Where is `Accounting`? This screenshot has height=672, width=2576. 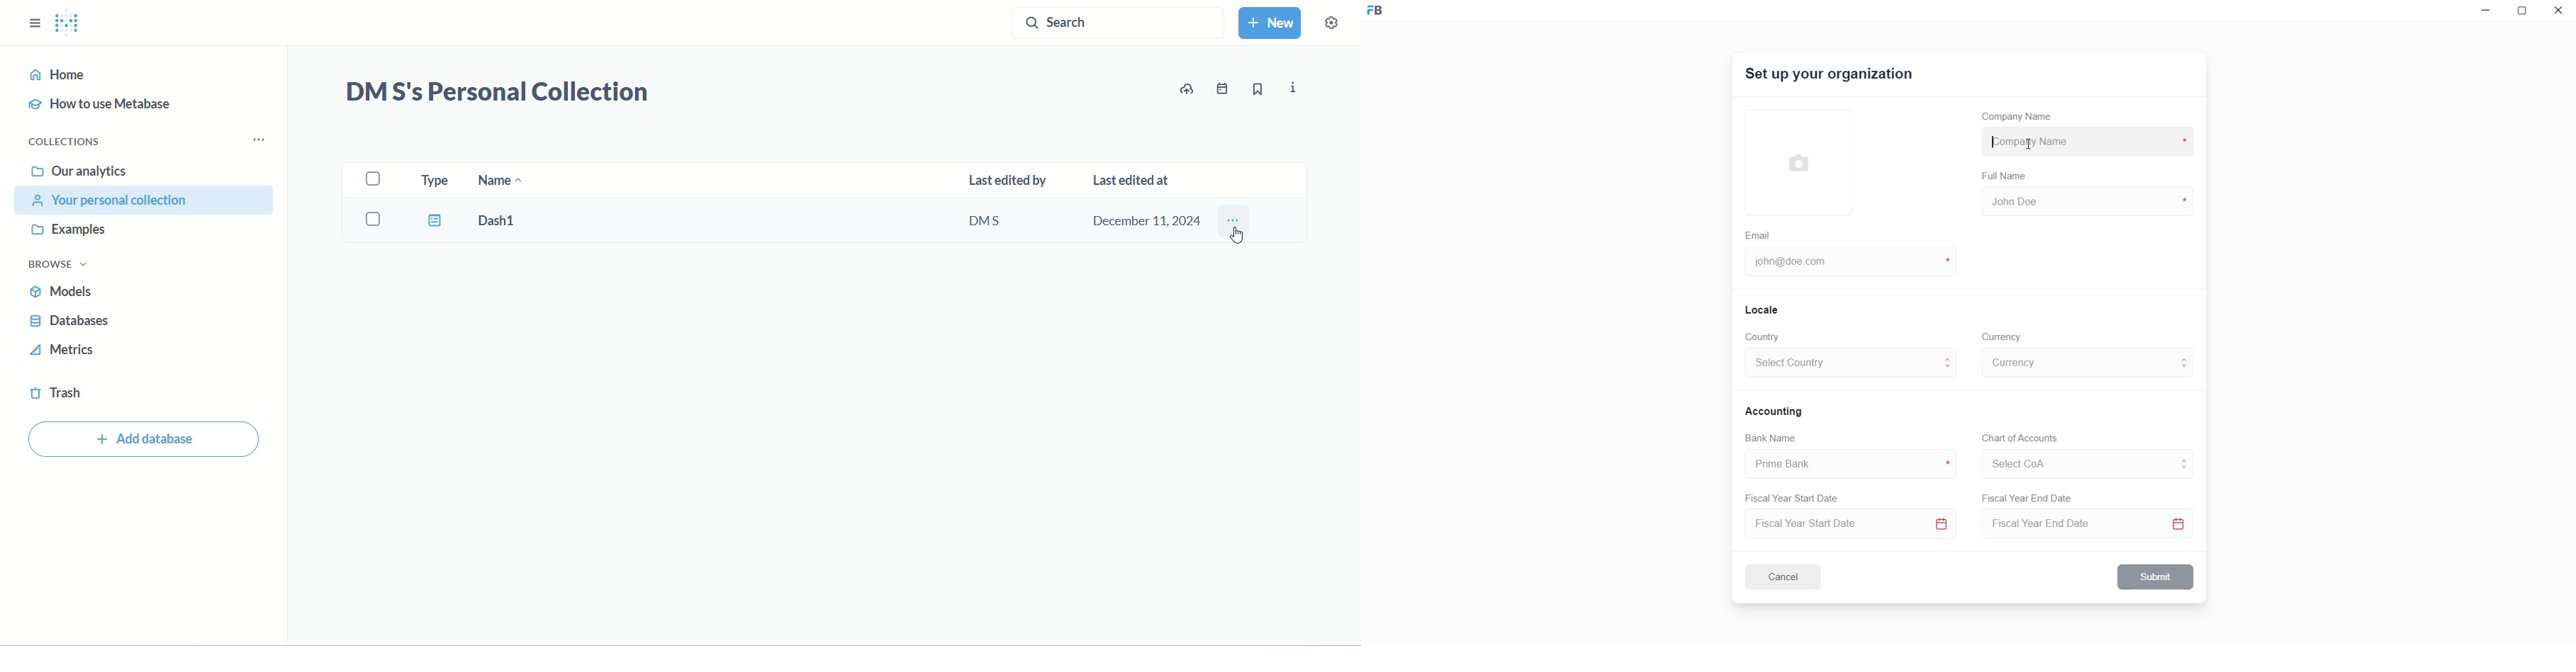 Accounting is located at coordinates (1776, 410).